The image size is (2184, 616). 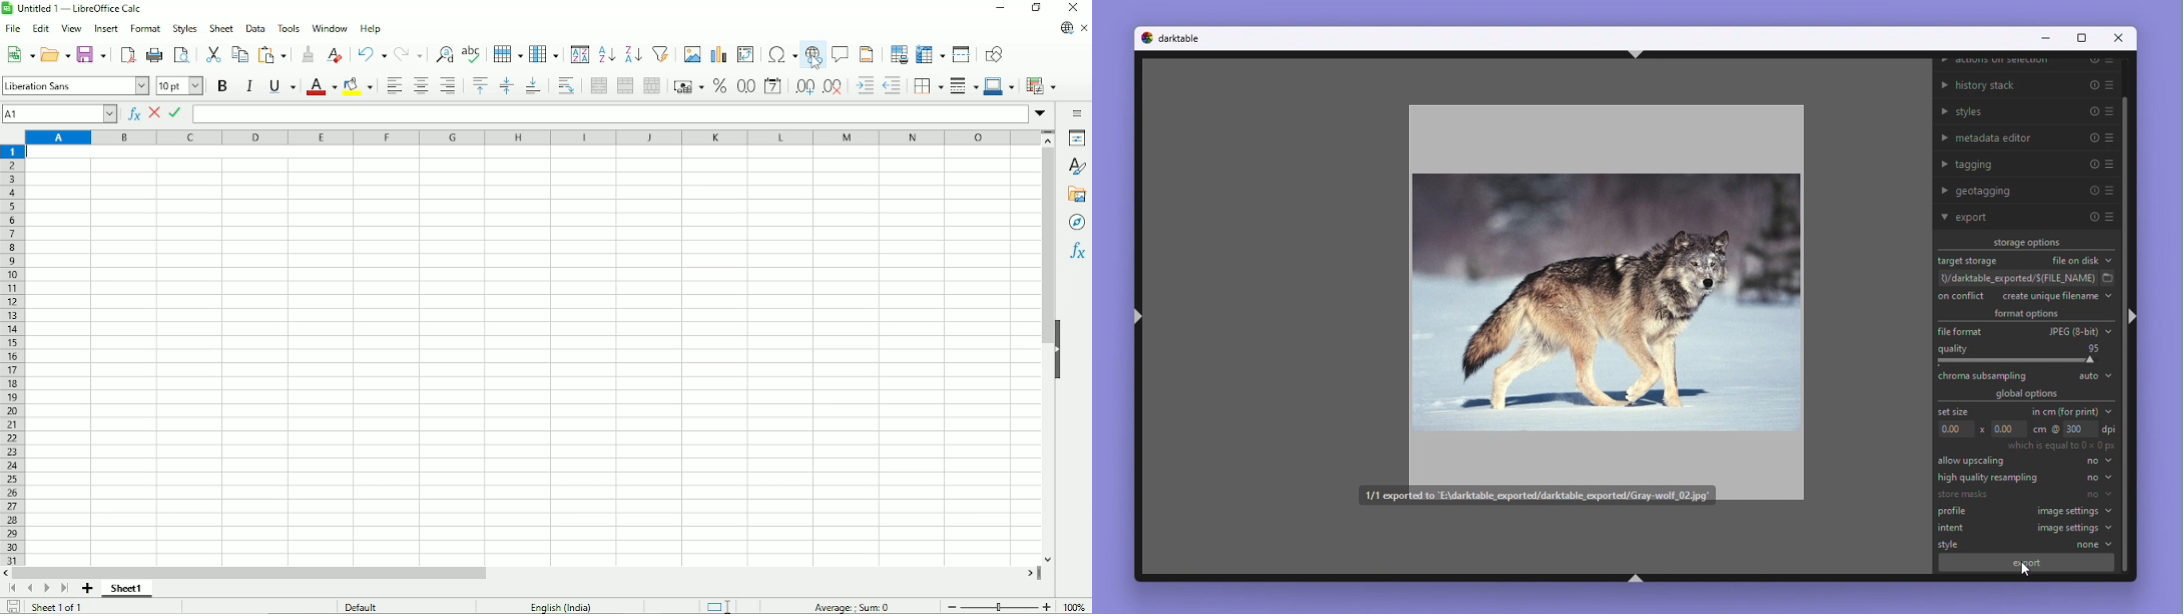 I want to click on Clear direct formatting, so click(x=334, y=55).